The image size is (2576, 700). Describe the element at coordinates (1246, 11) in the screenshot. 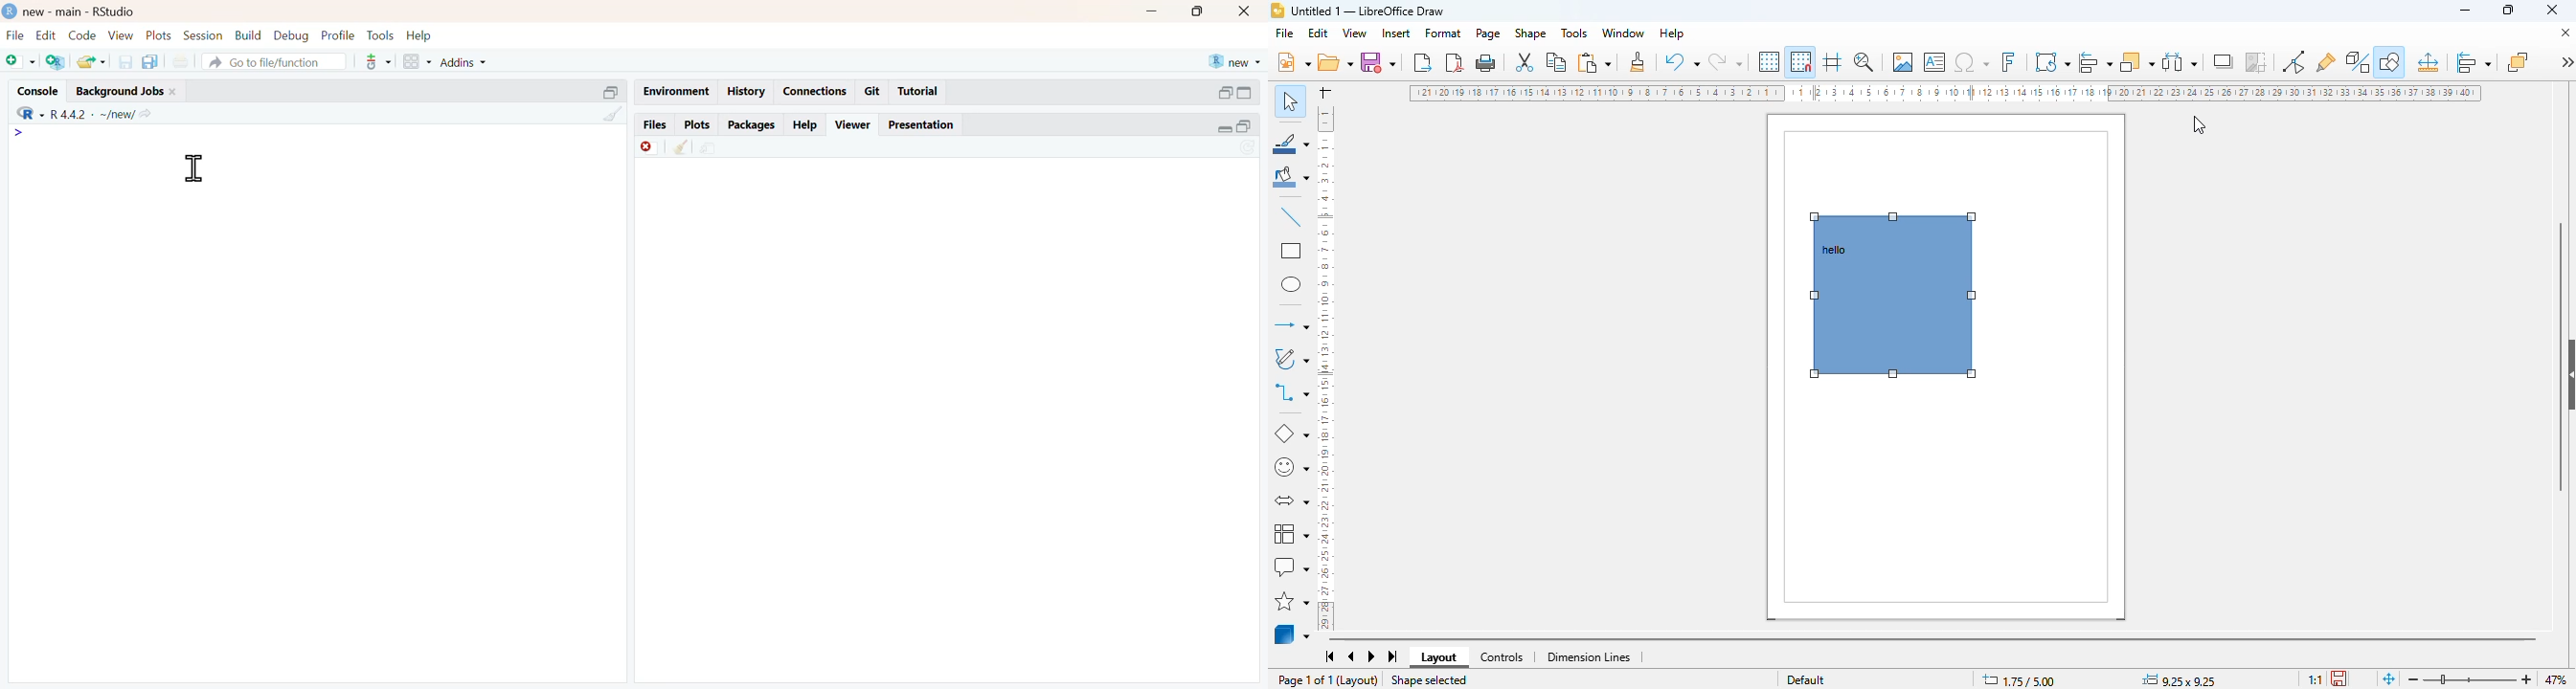

I see `close` at that location.